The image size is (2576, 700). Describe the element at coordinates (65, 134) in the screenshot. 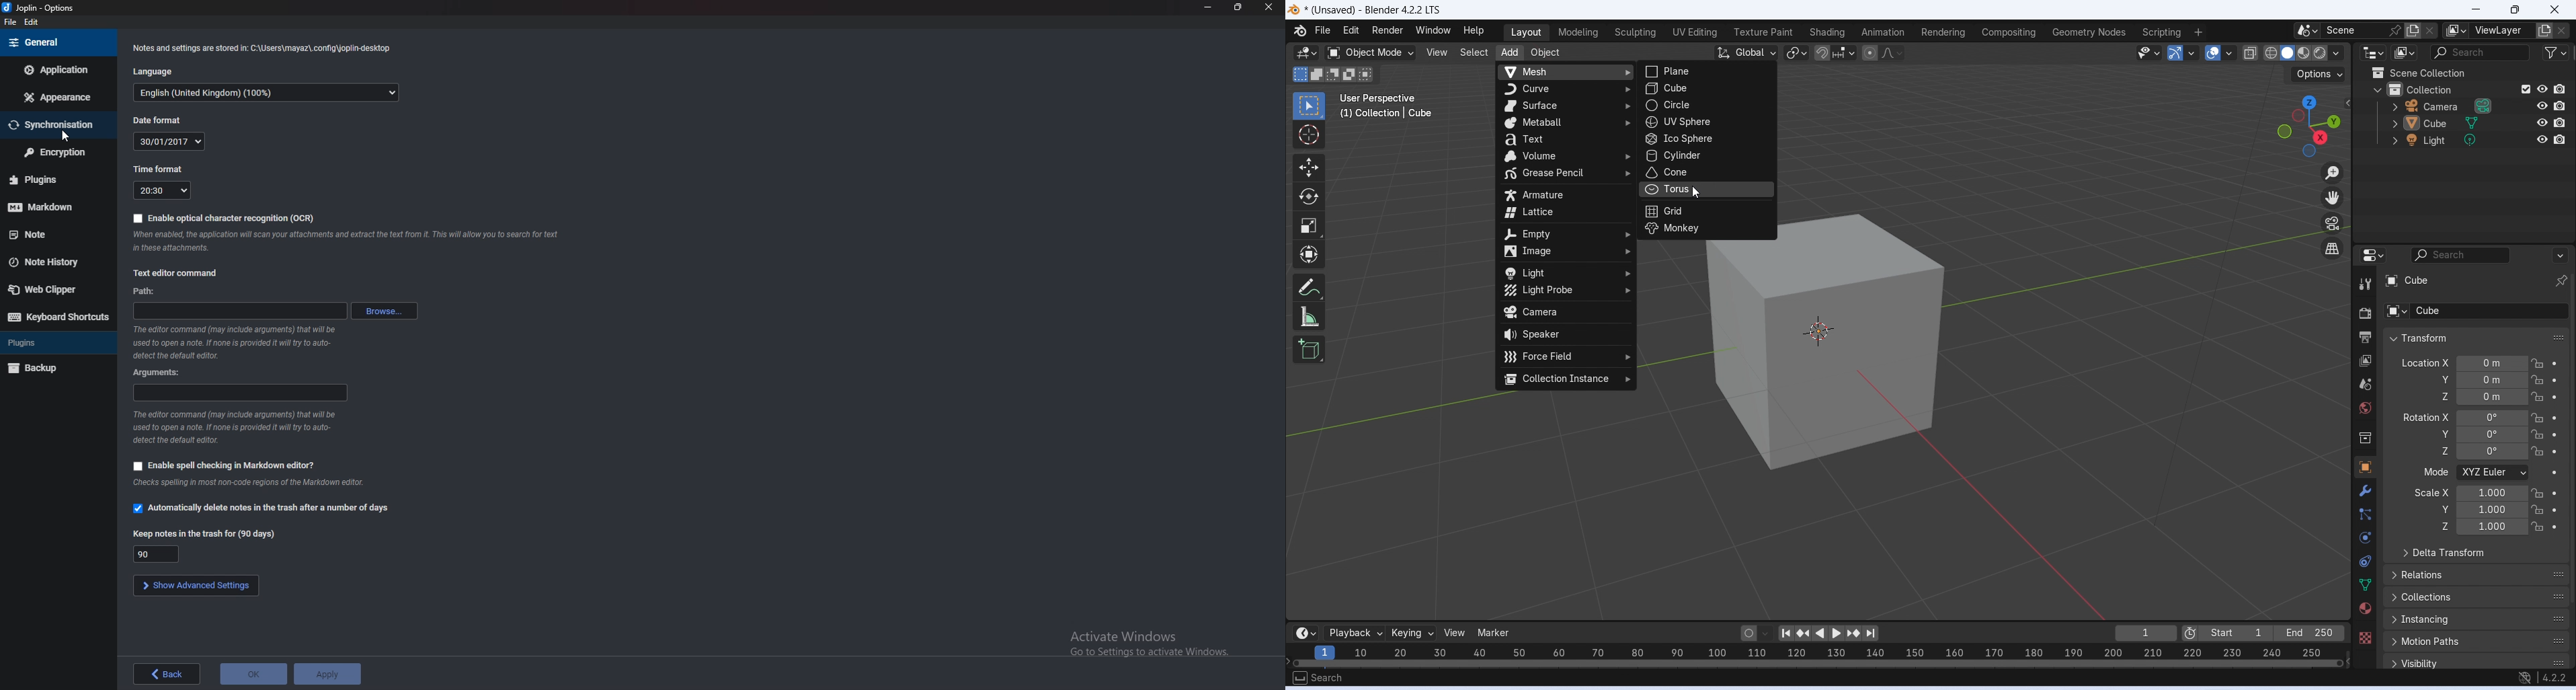

I see `cursor` at that location.